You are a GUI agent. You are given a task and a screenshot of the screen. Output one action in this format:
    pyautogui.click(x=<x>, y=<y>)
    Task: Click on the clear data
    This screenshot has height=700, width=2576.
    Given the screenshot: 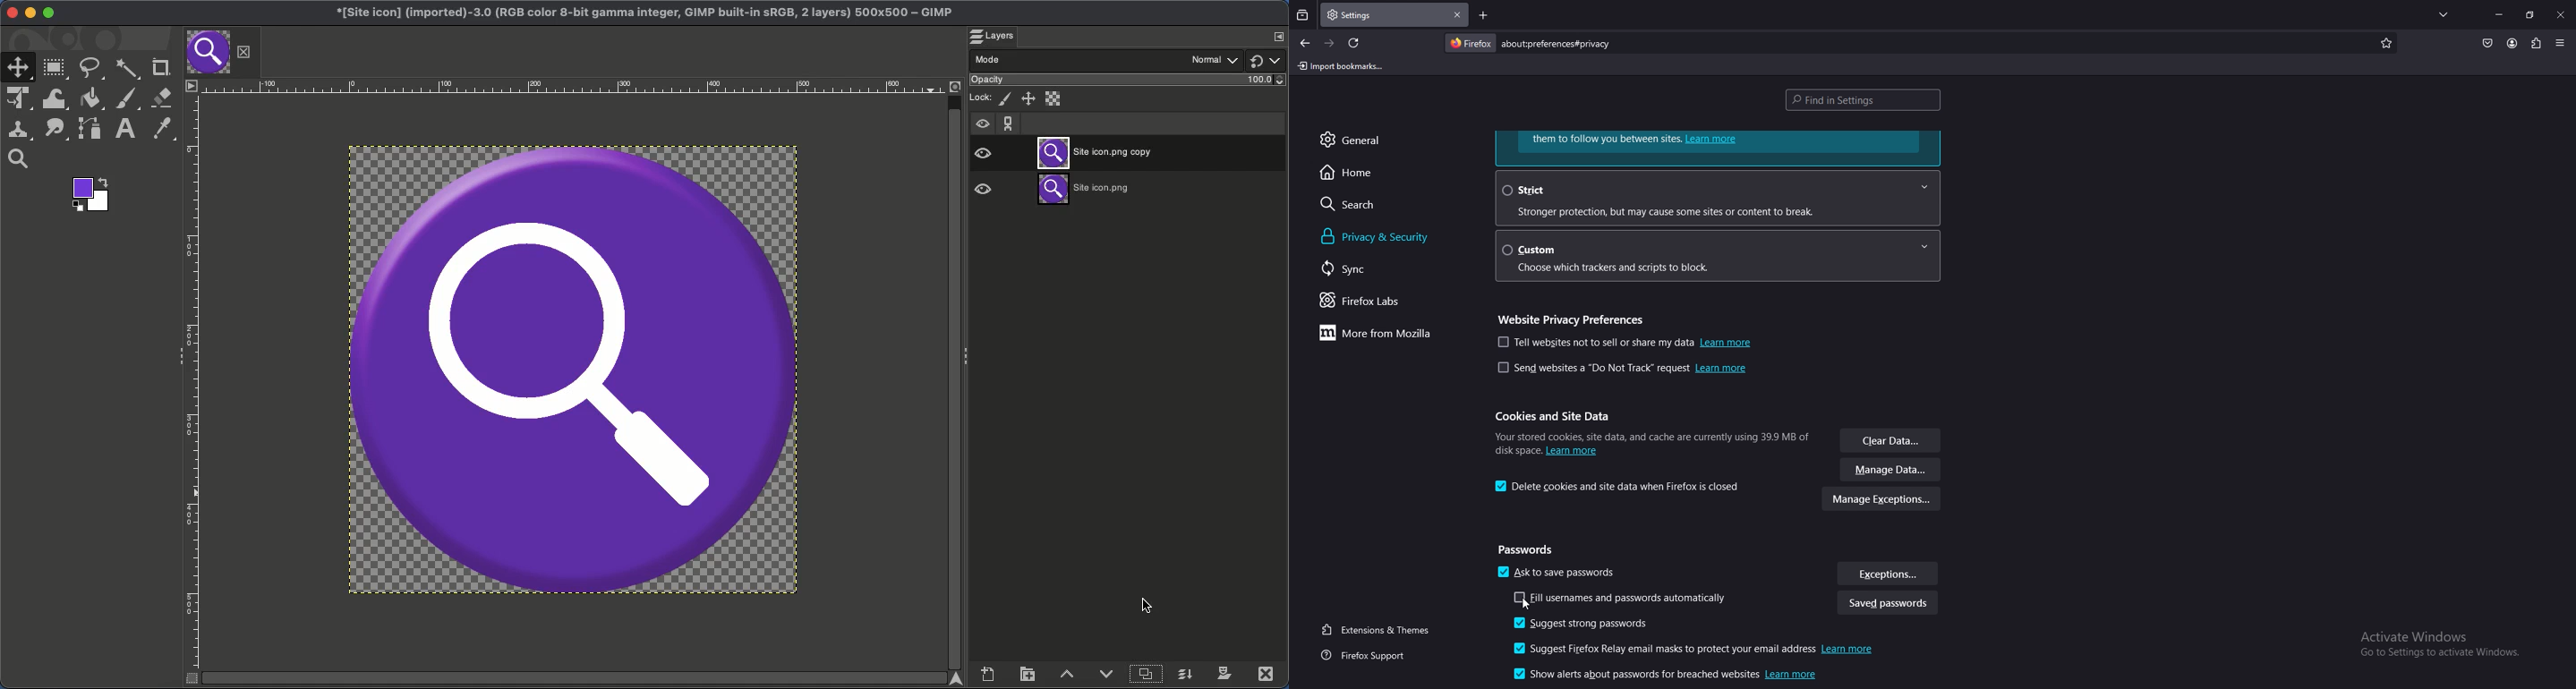 What is the action you would take?
    pyautogui.click(x=1892, y=442)
    